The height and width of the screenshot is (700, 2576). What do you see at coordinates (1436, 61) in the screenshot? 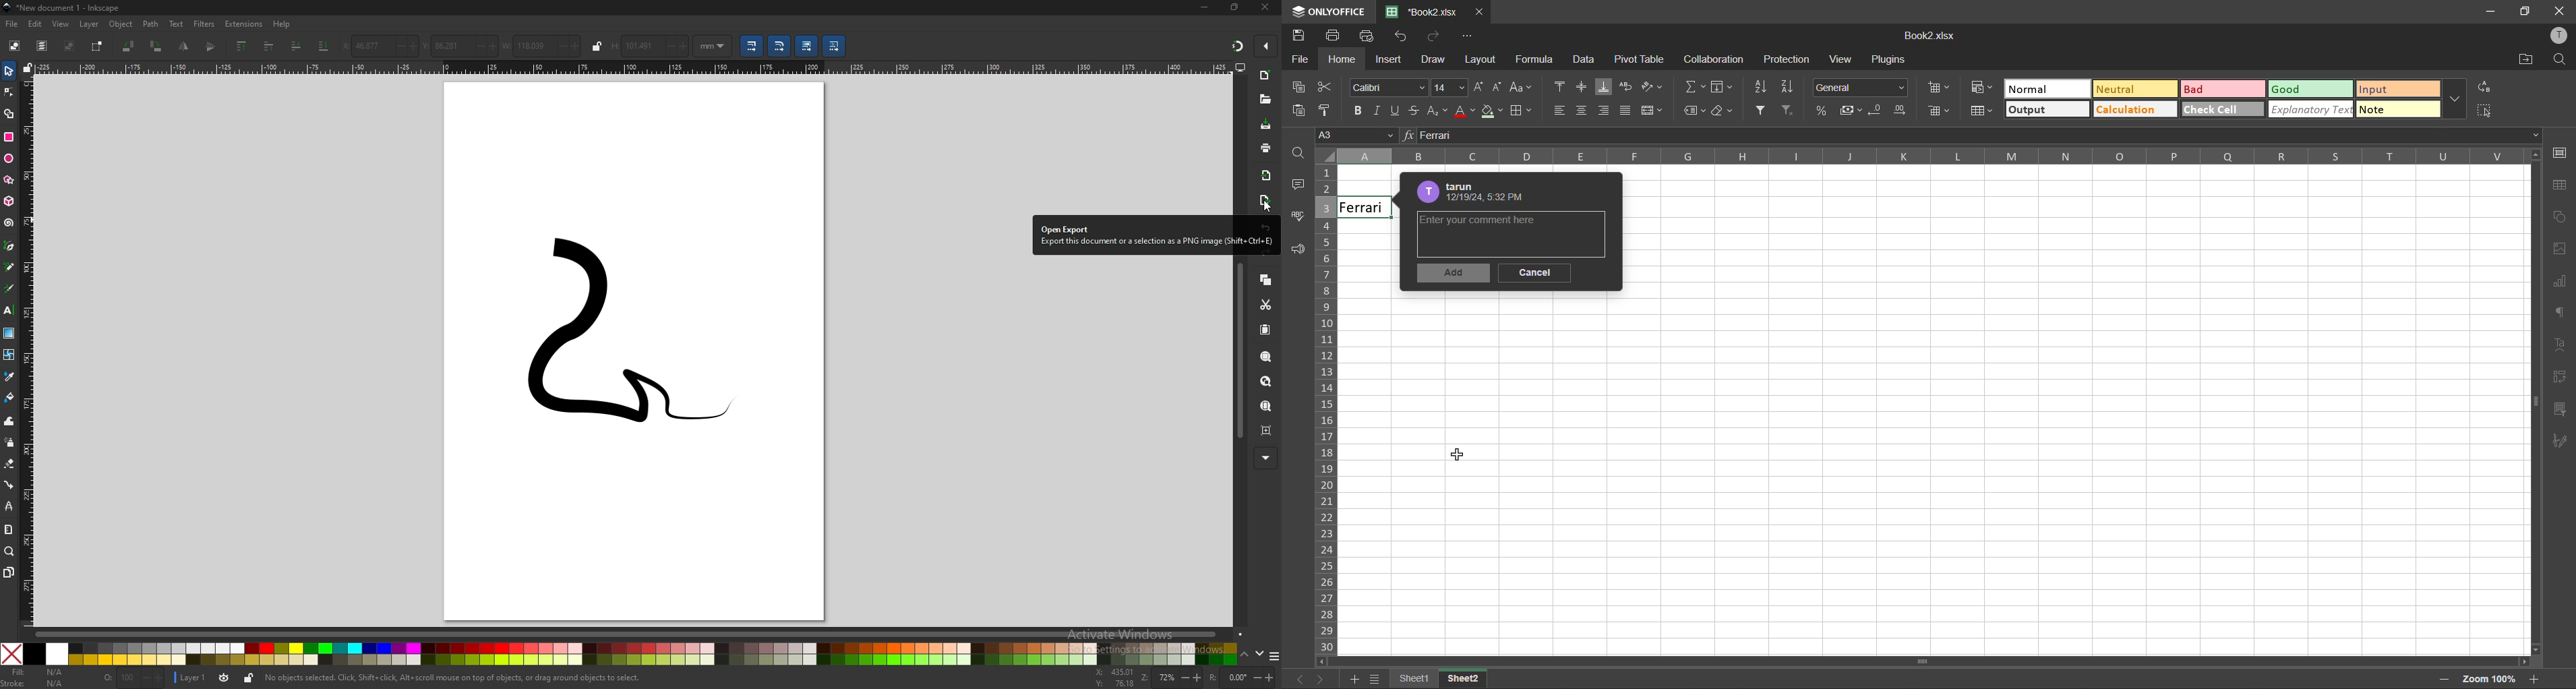
I see `draw` at bounding box center [1436, 61].